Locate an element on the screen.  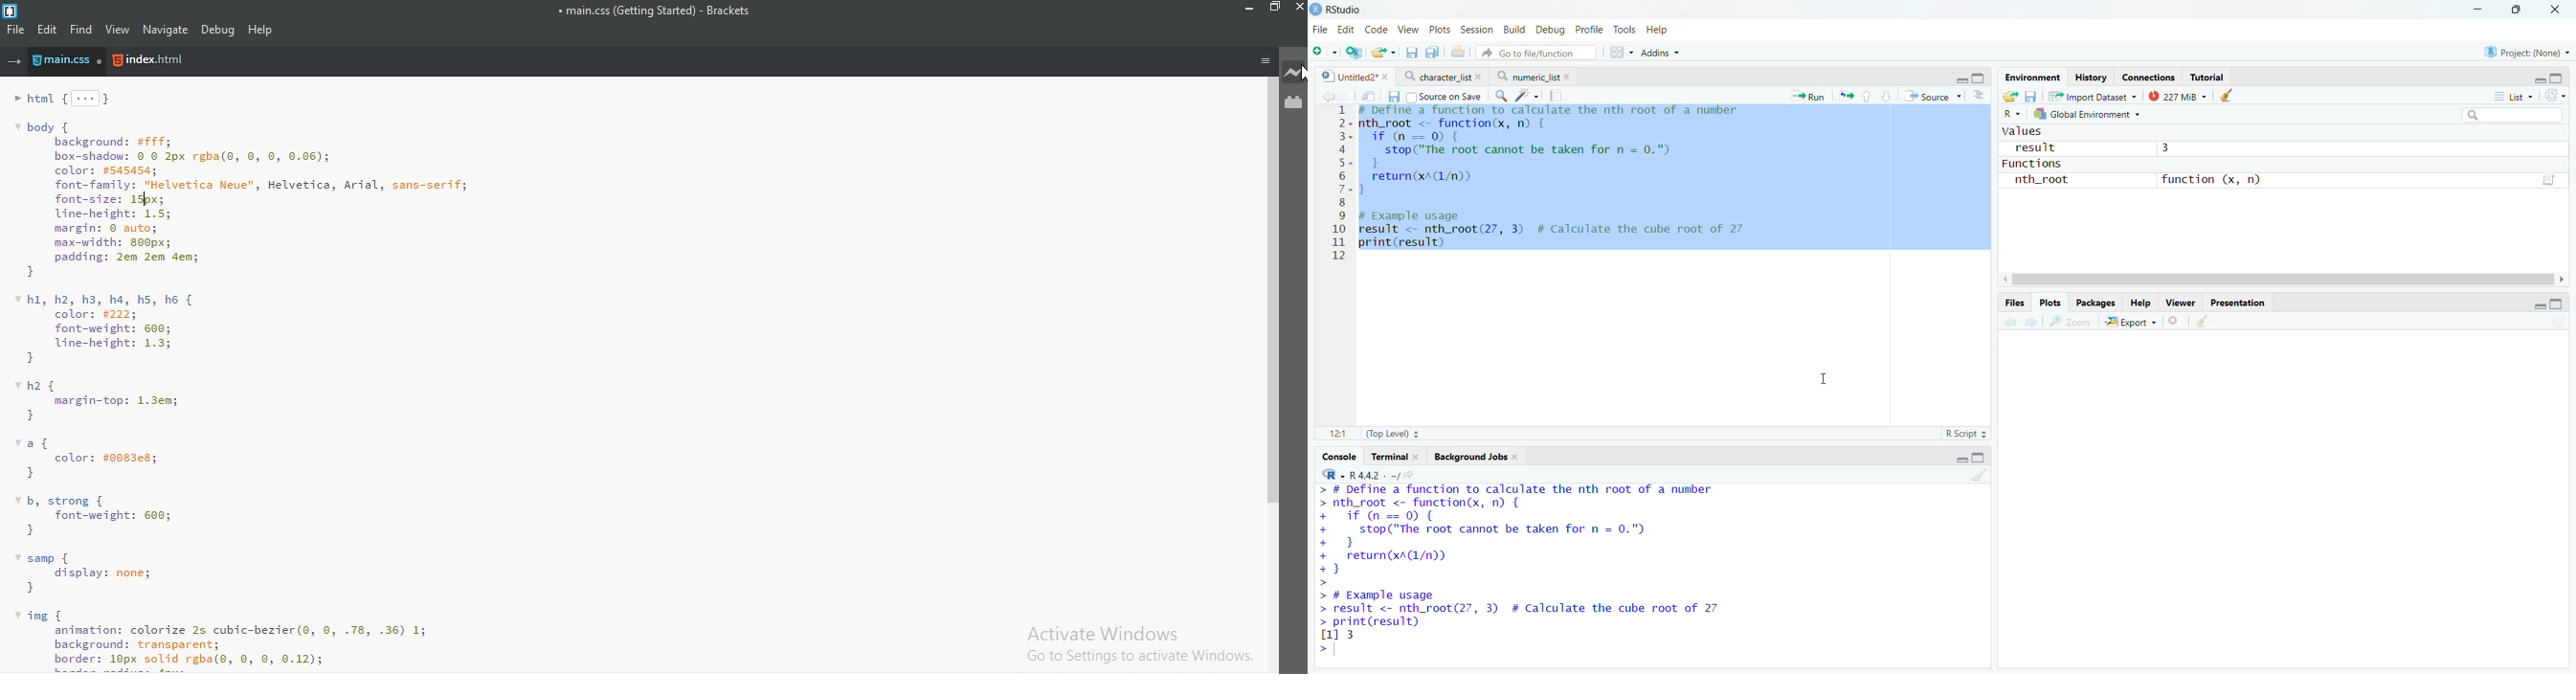
Background Jobs is located at coordinates (1477, 455).